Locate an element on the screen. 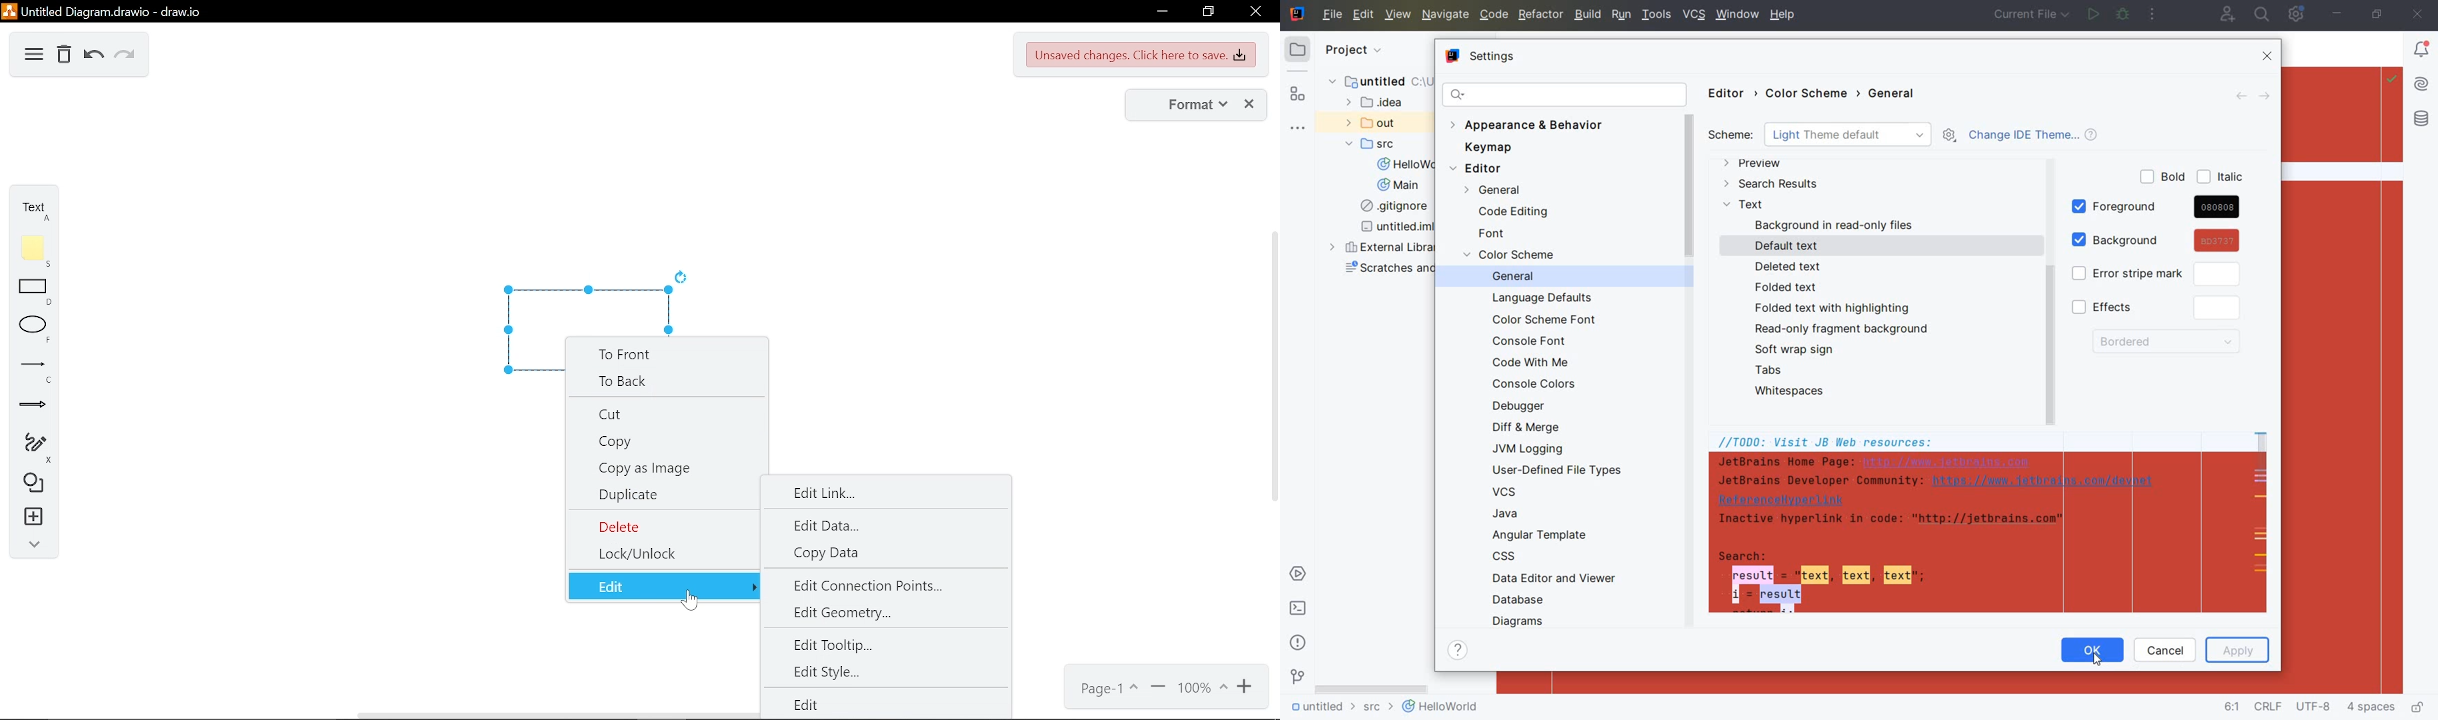  EDIT is located at coordinates (1366, 16).